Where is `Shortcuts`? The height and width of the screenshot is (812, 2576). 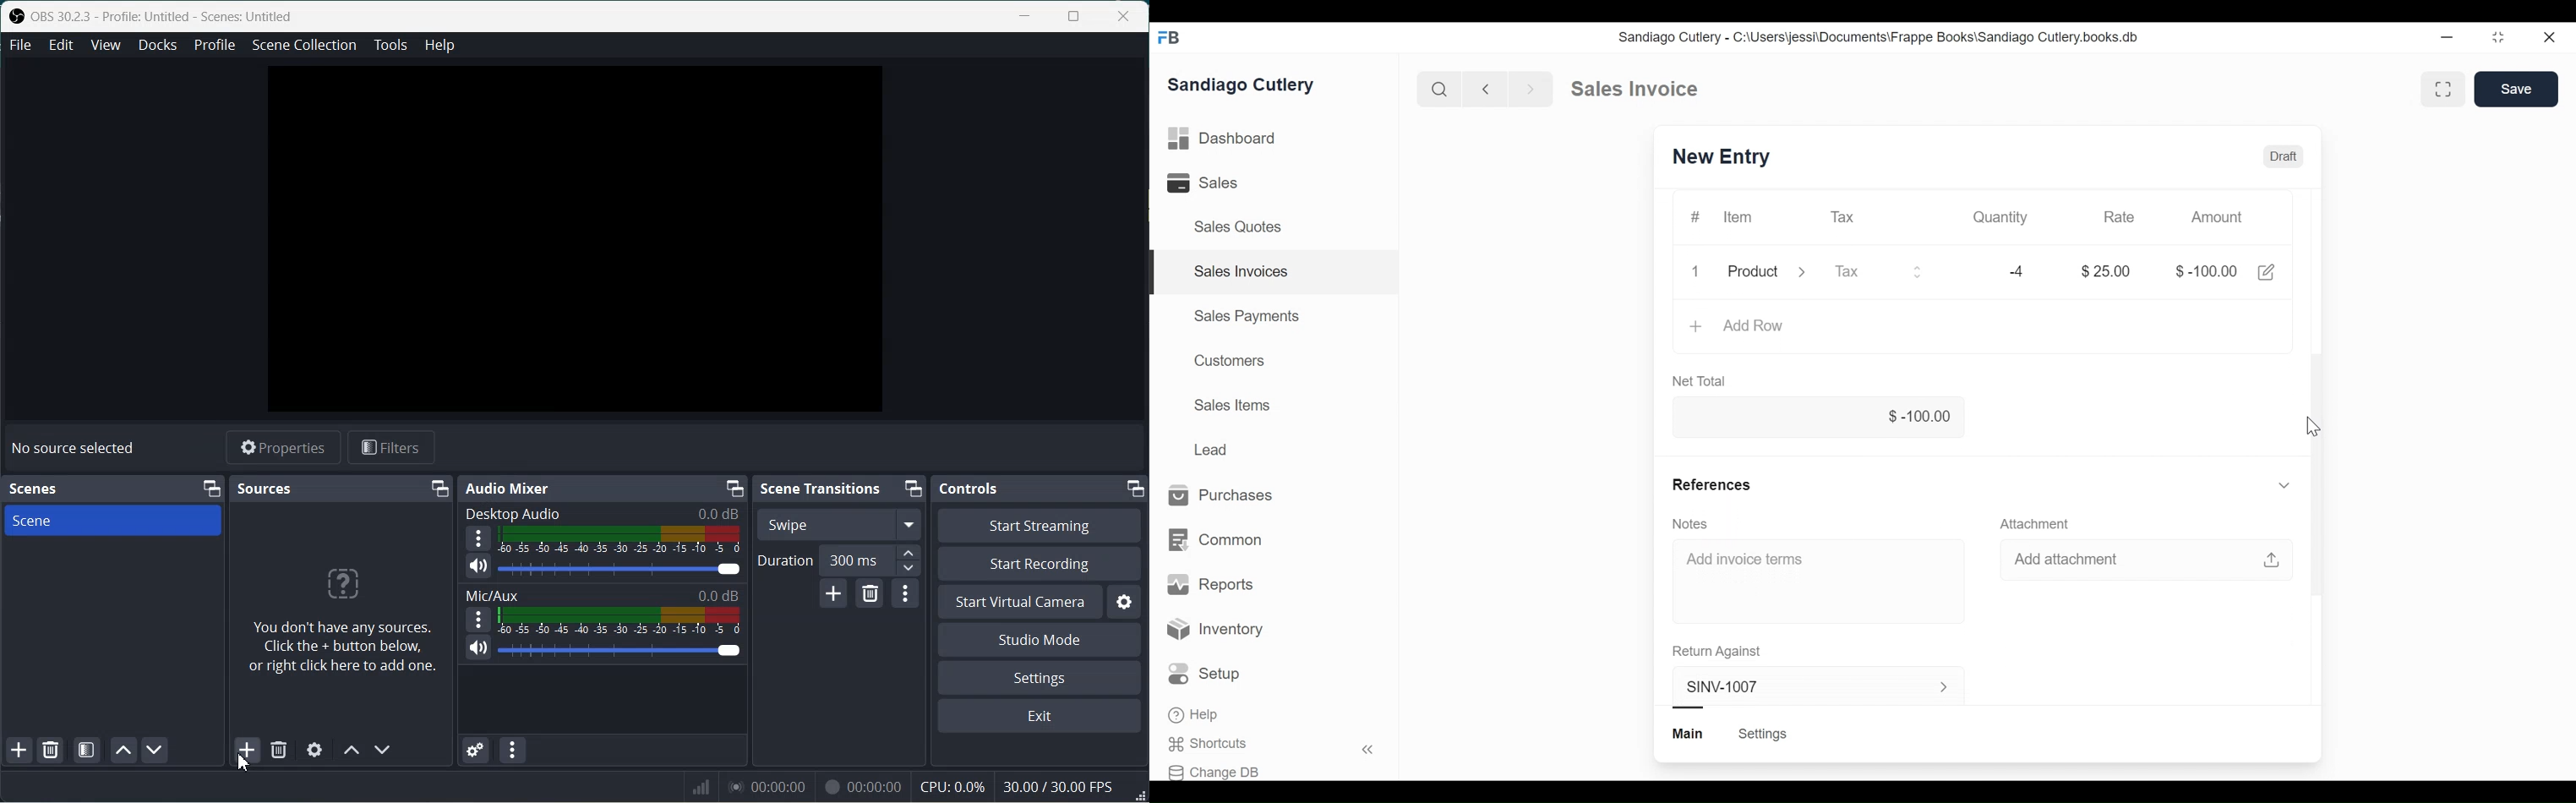 Shortcuts is located at coordinates (1206, 744).